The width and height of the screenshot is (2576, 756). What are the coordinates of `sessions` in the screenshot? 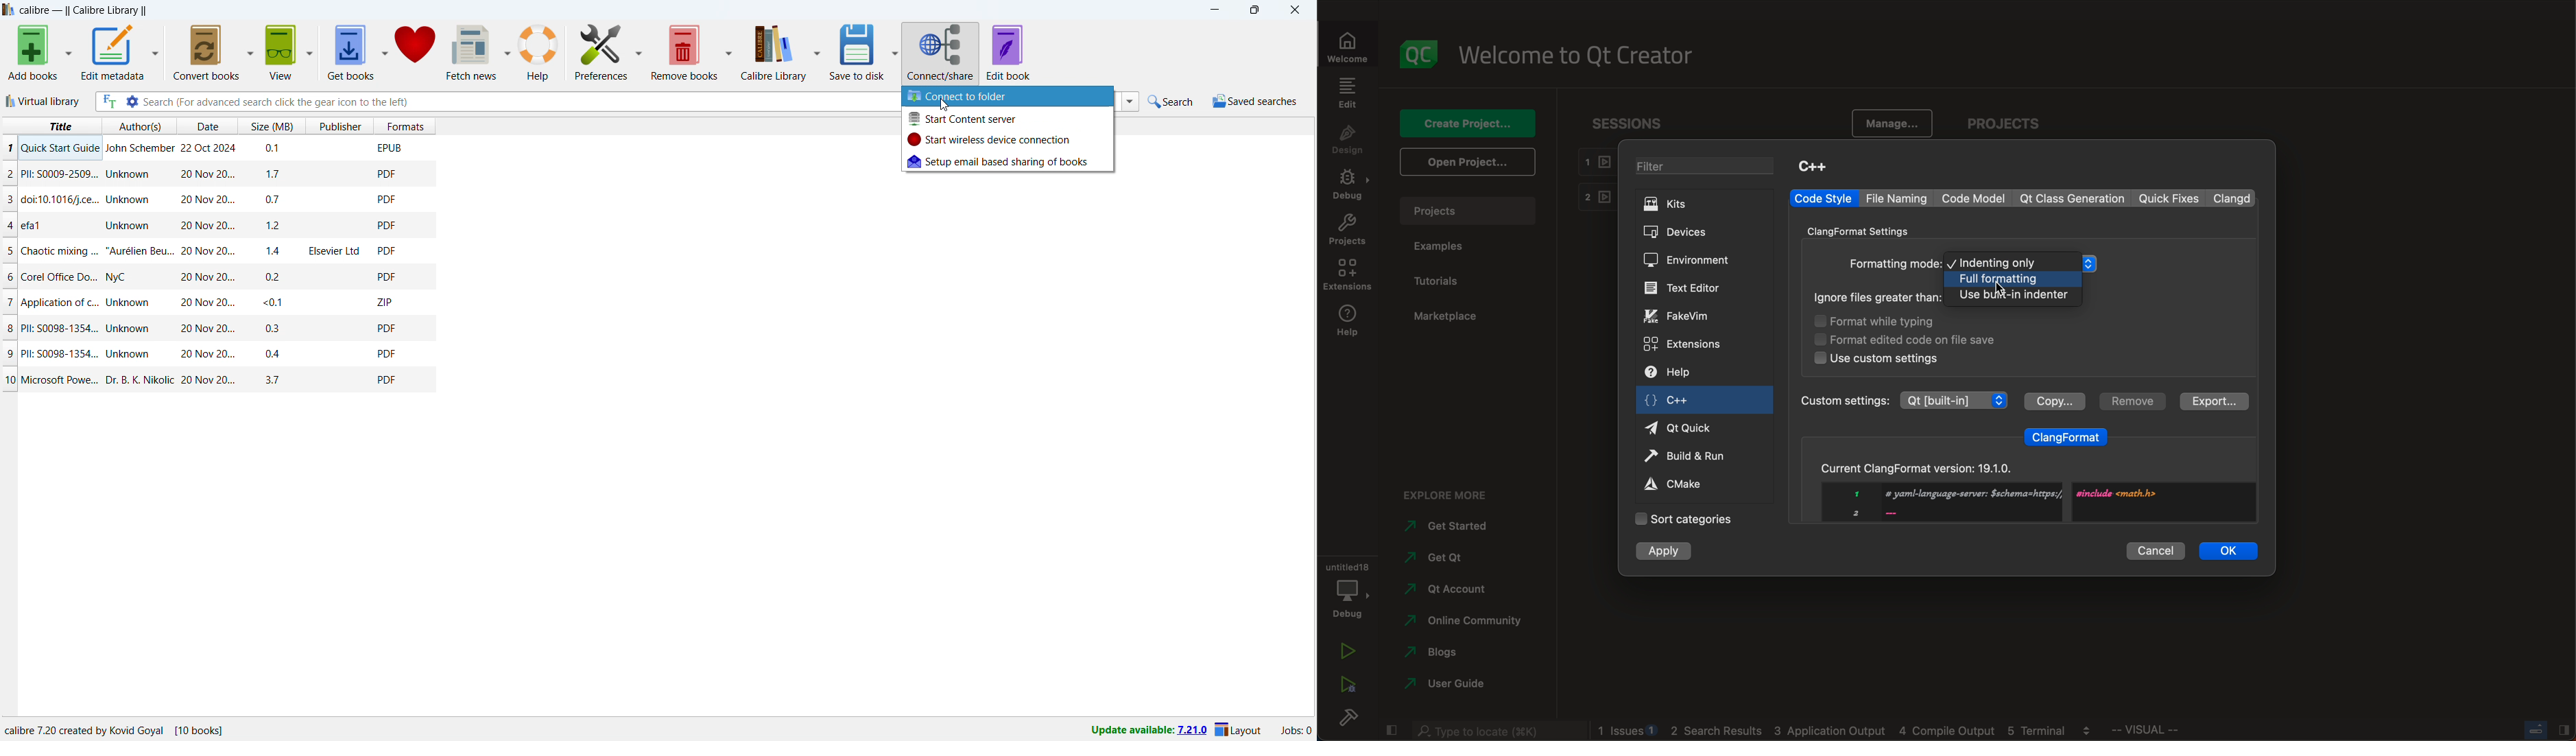 It's located at (1636, 123).